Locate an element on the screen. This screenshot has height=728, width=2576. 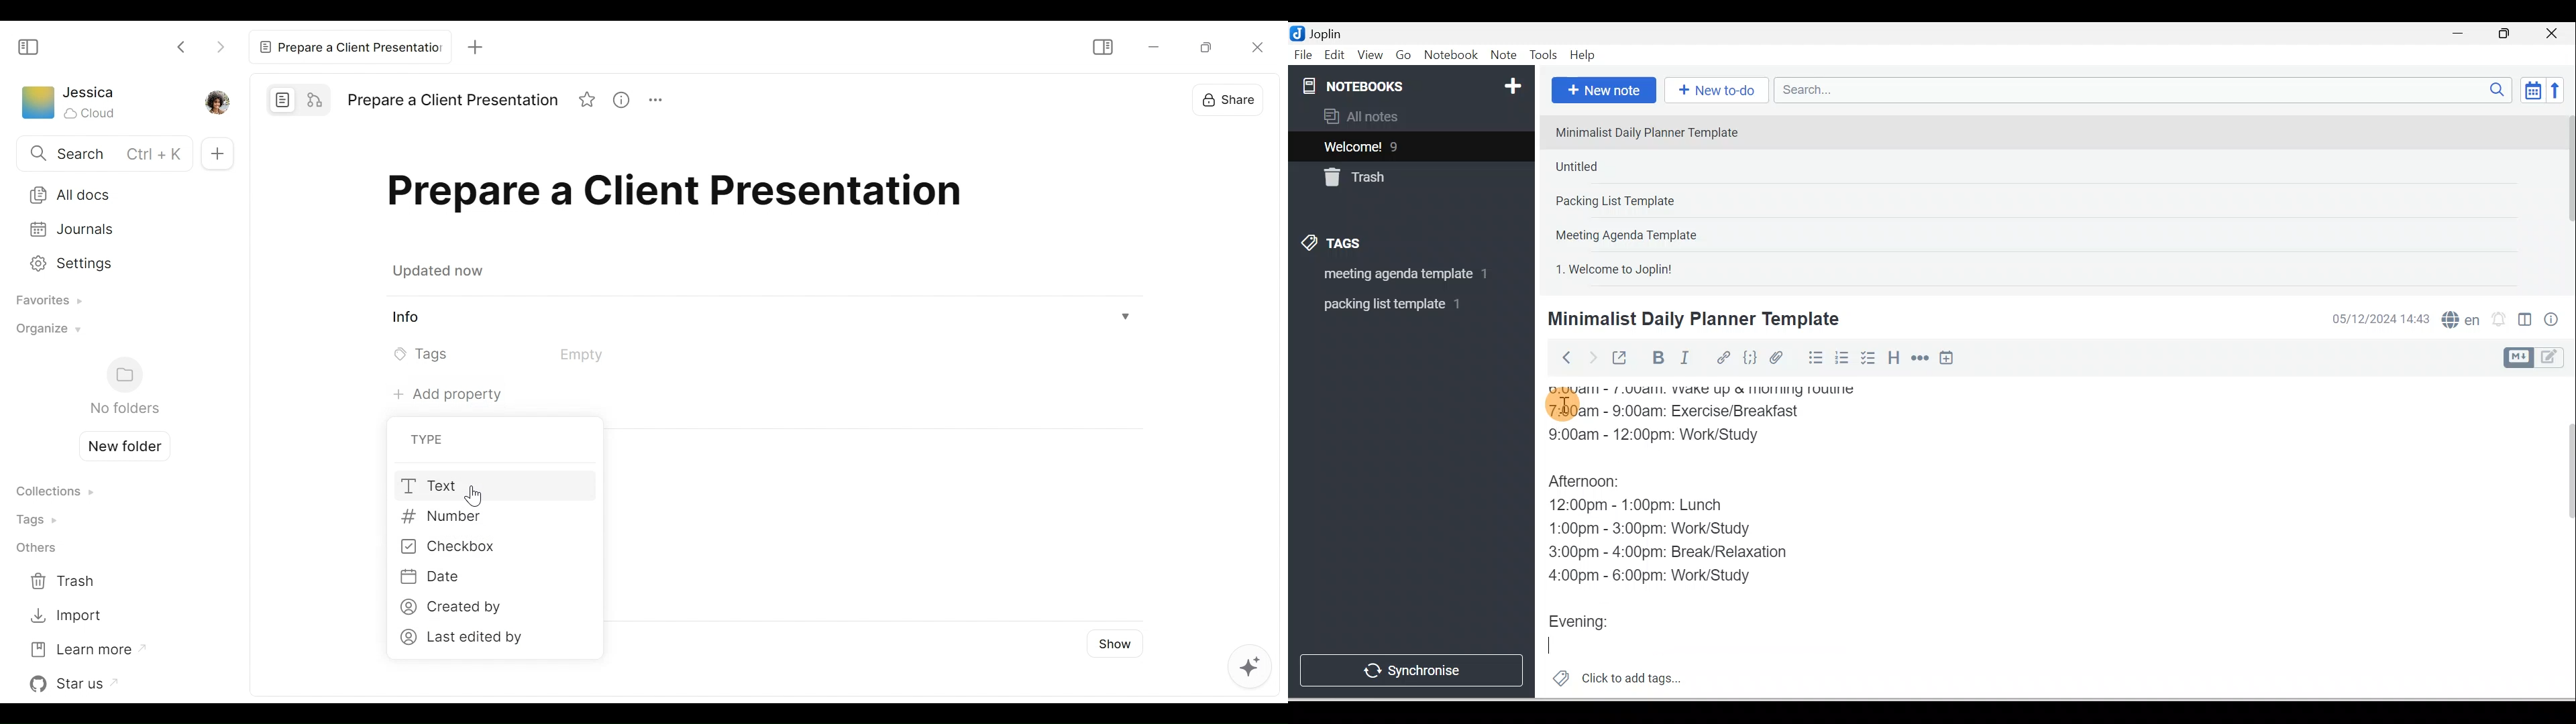
Code is located at coordinates (1750, 359).